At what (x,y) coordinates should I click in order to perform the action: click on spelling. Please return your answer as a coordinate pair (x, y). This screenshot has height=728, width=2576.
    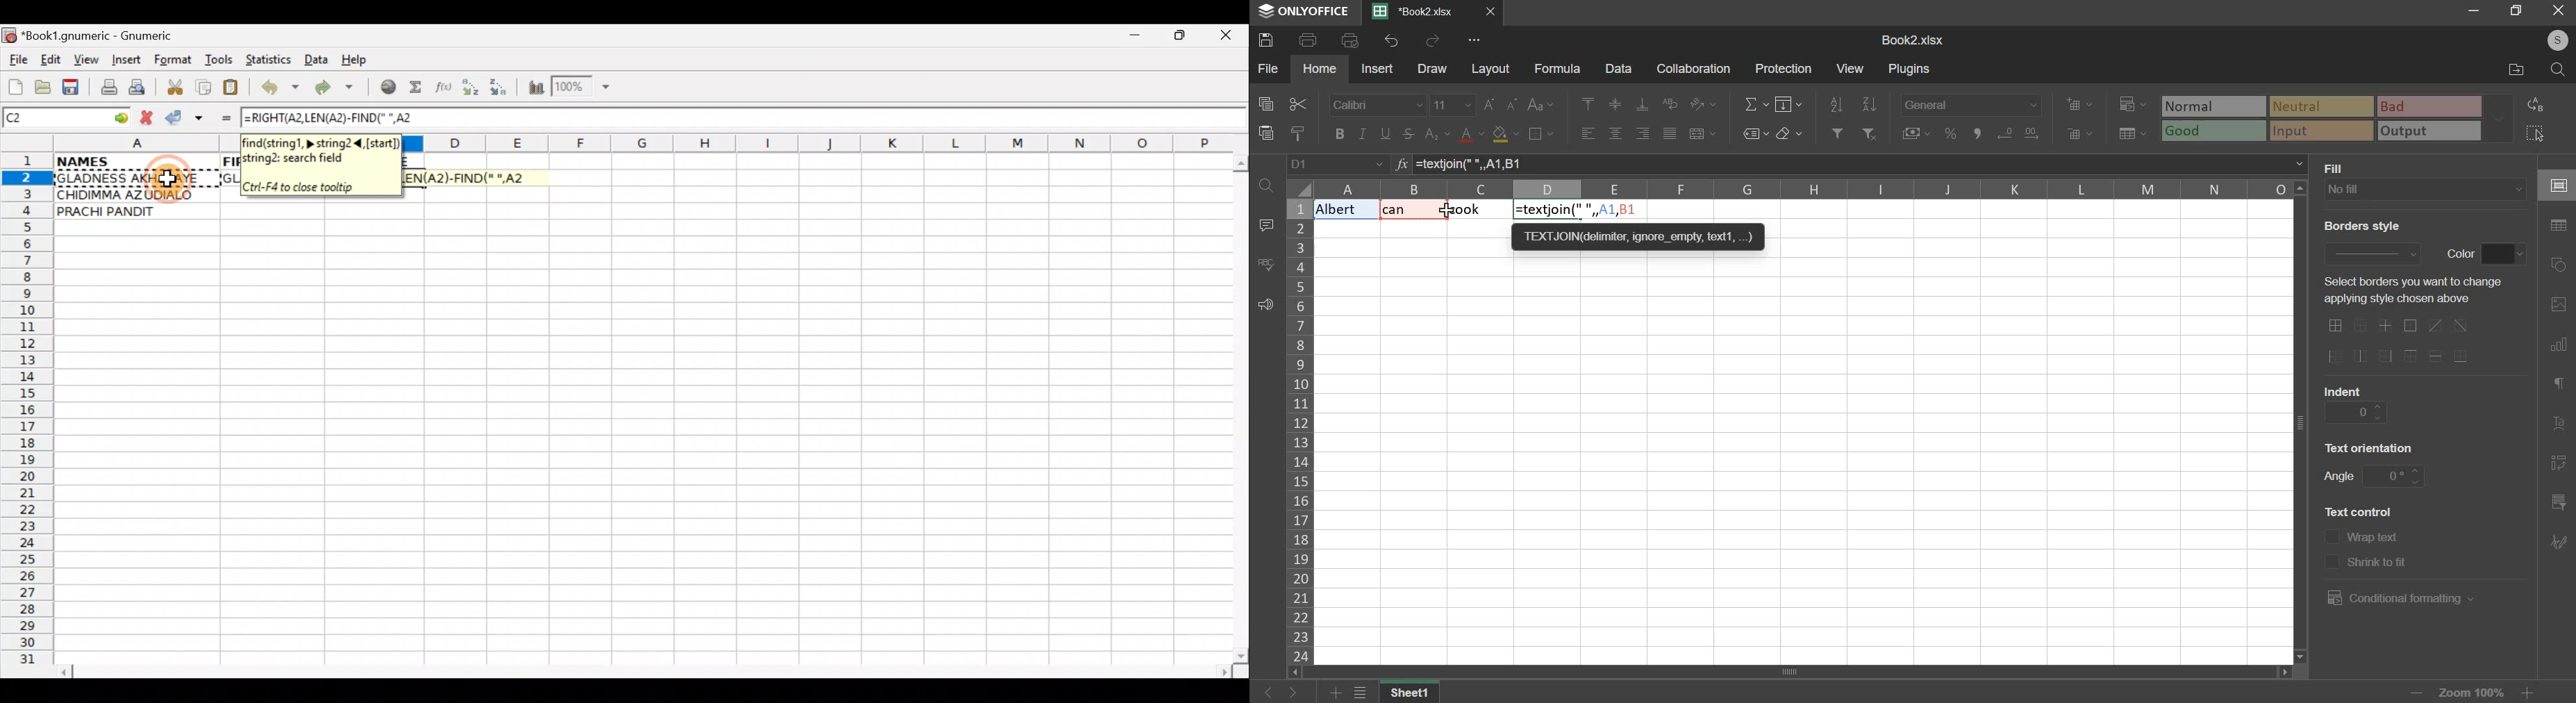
    Looking at the image, I should click on (1265, 264).